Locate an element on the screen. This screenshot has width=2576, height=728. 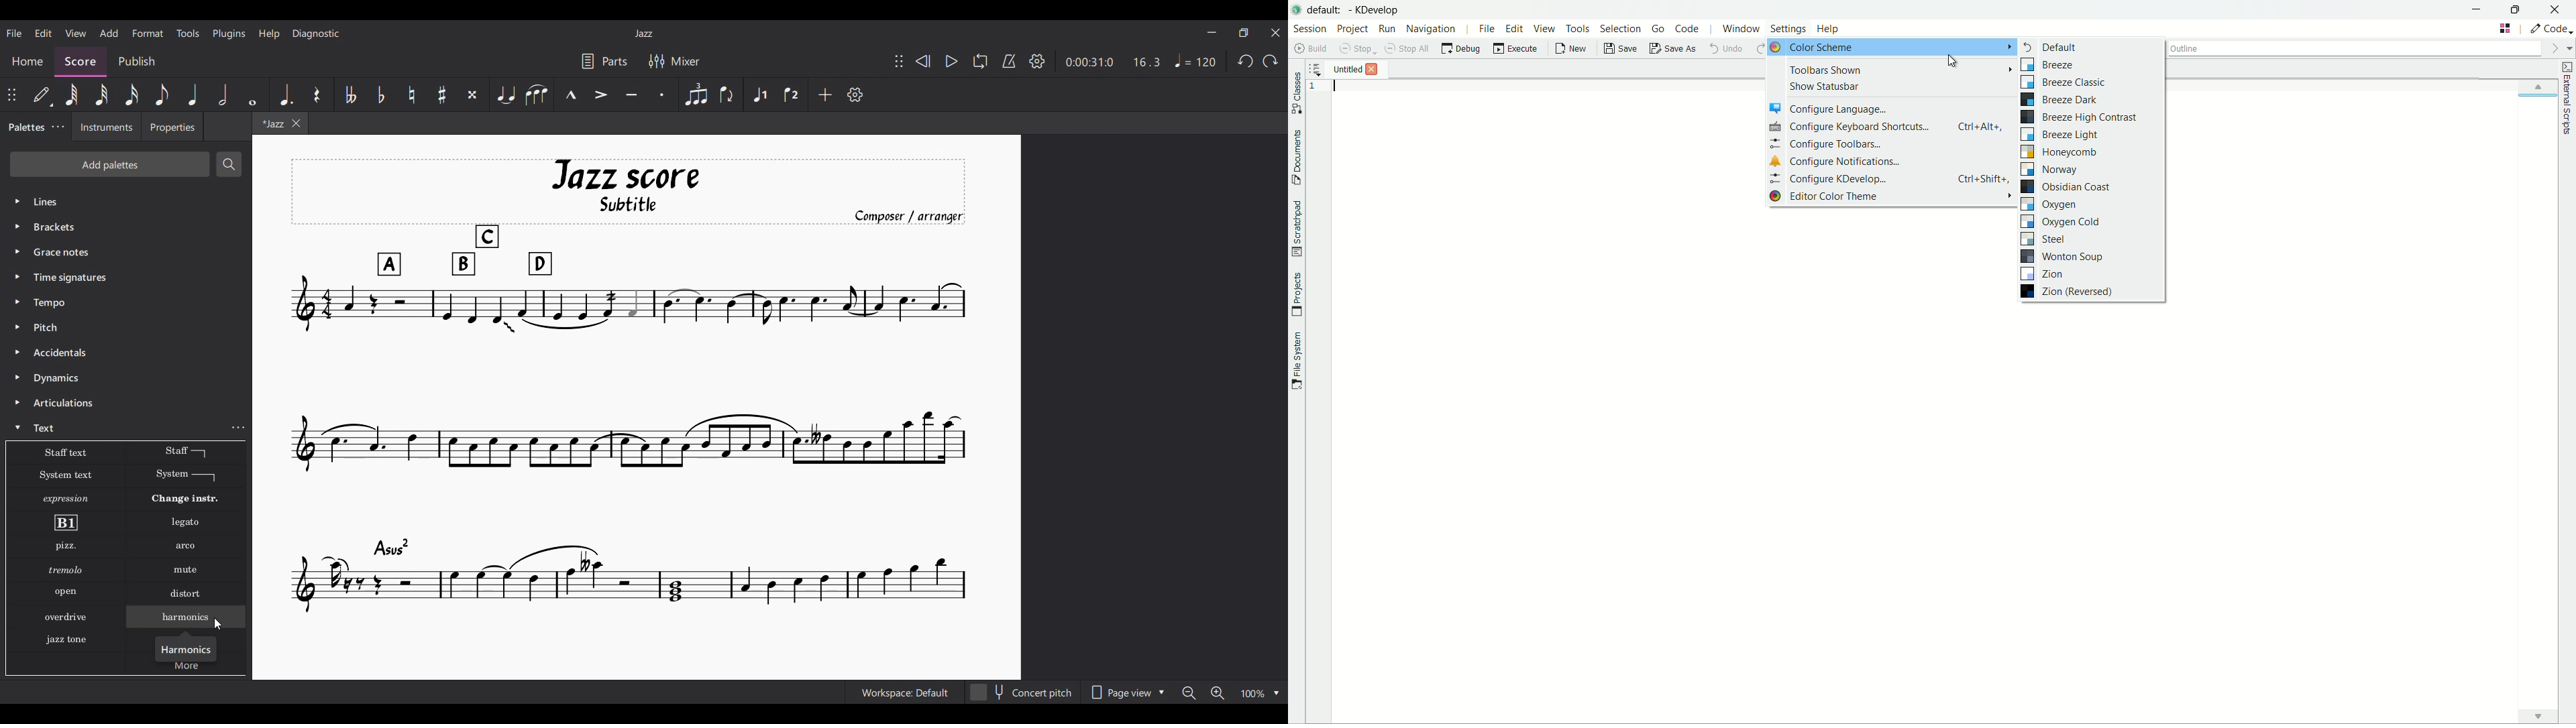
Rest is located at coordinates (317, 94).